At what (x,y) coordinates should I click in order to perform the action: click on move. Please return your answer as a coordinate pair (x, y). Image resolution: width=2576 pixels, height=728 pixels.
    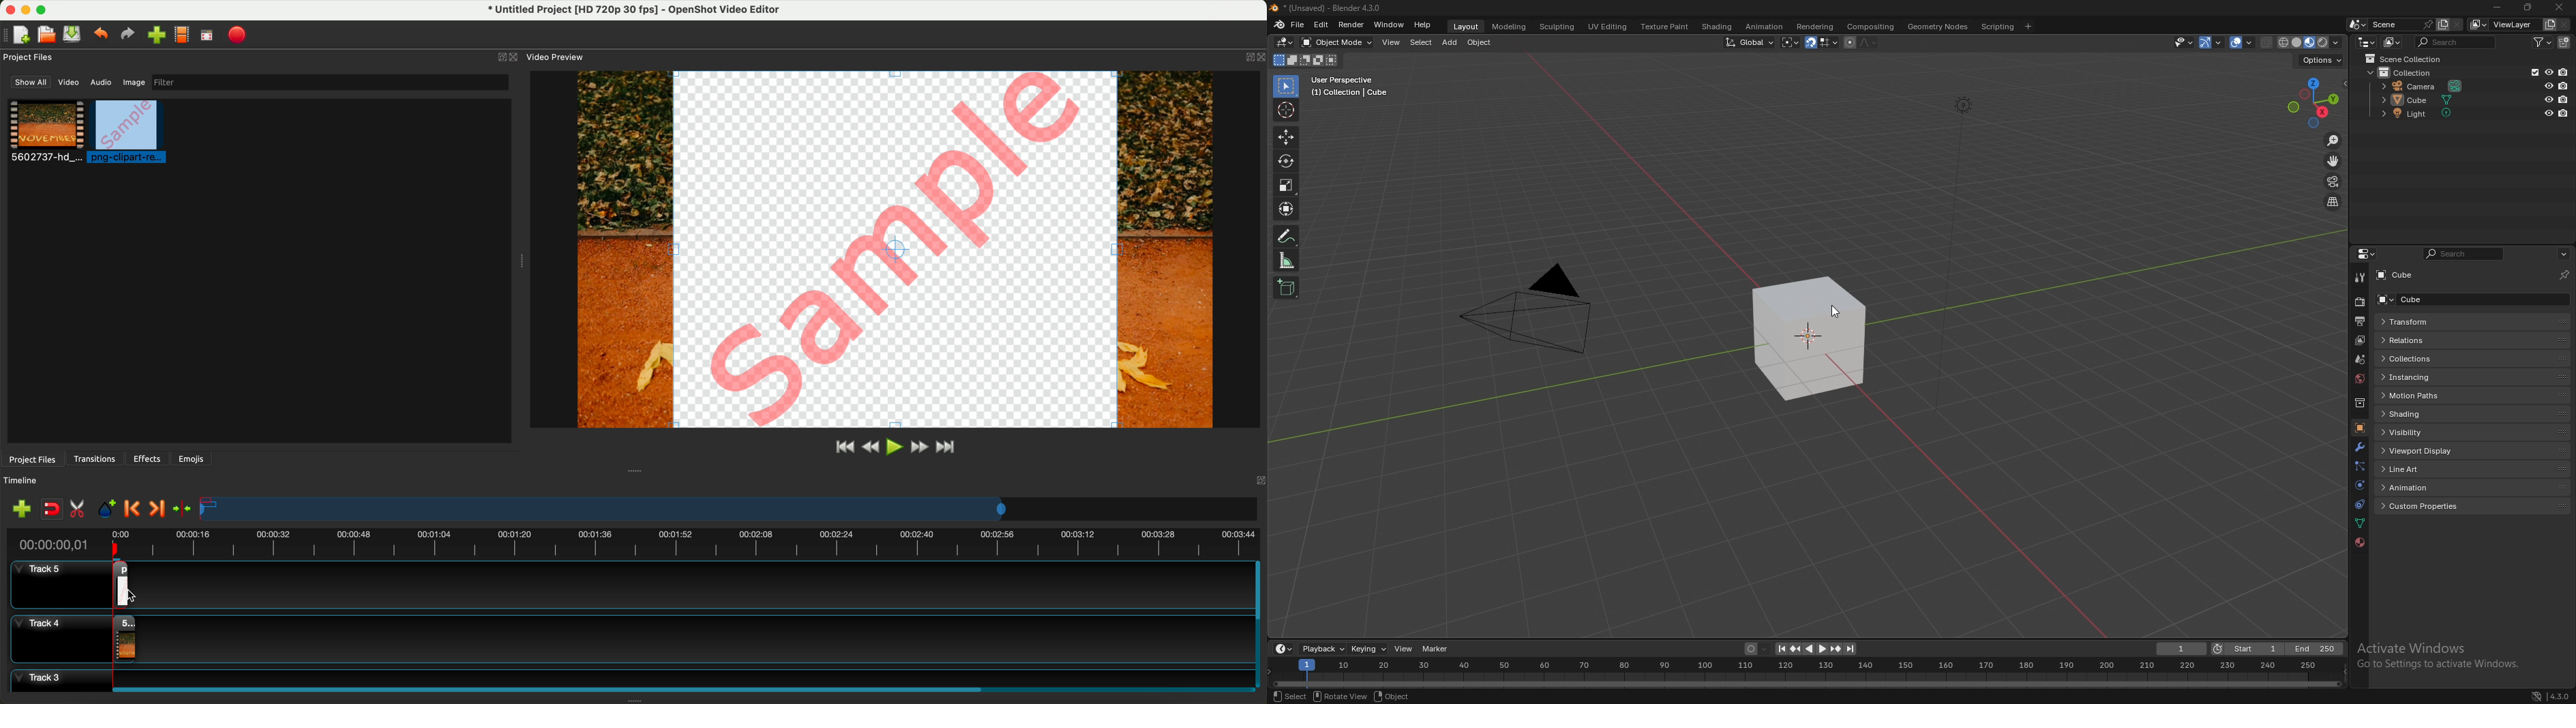
    Looking at the image, I should click on (1285, 138).